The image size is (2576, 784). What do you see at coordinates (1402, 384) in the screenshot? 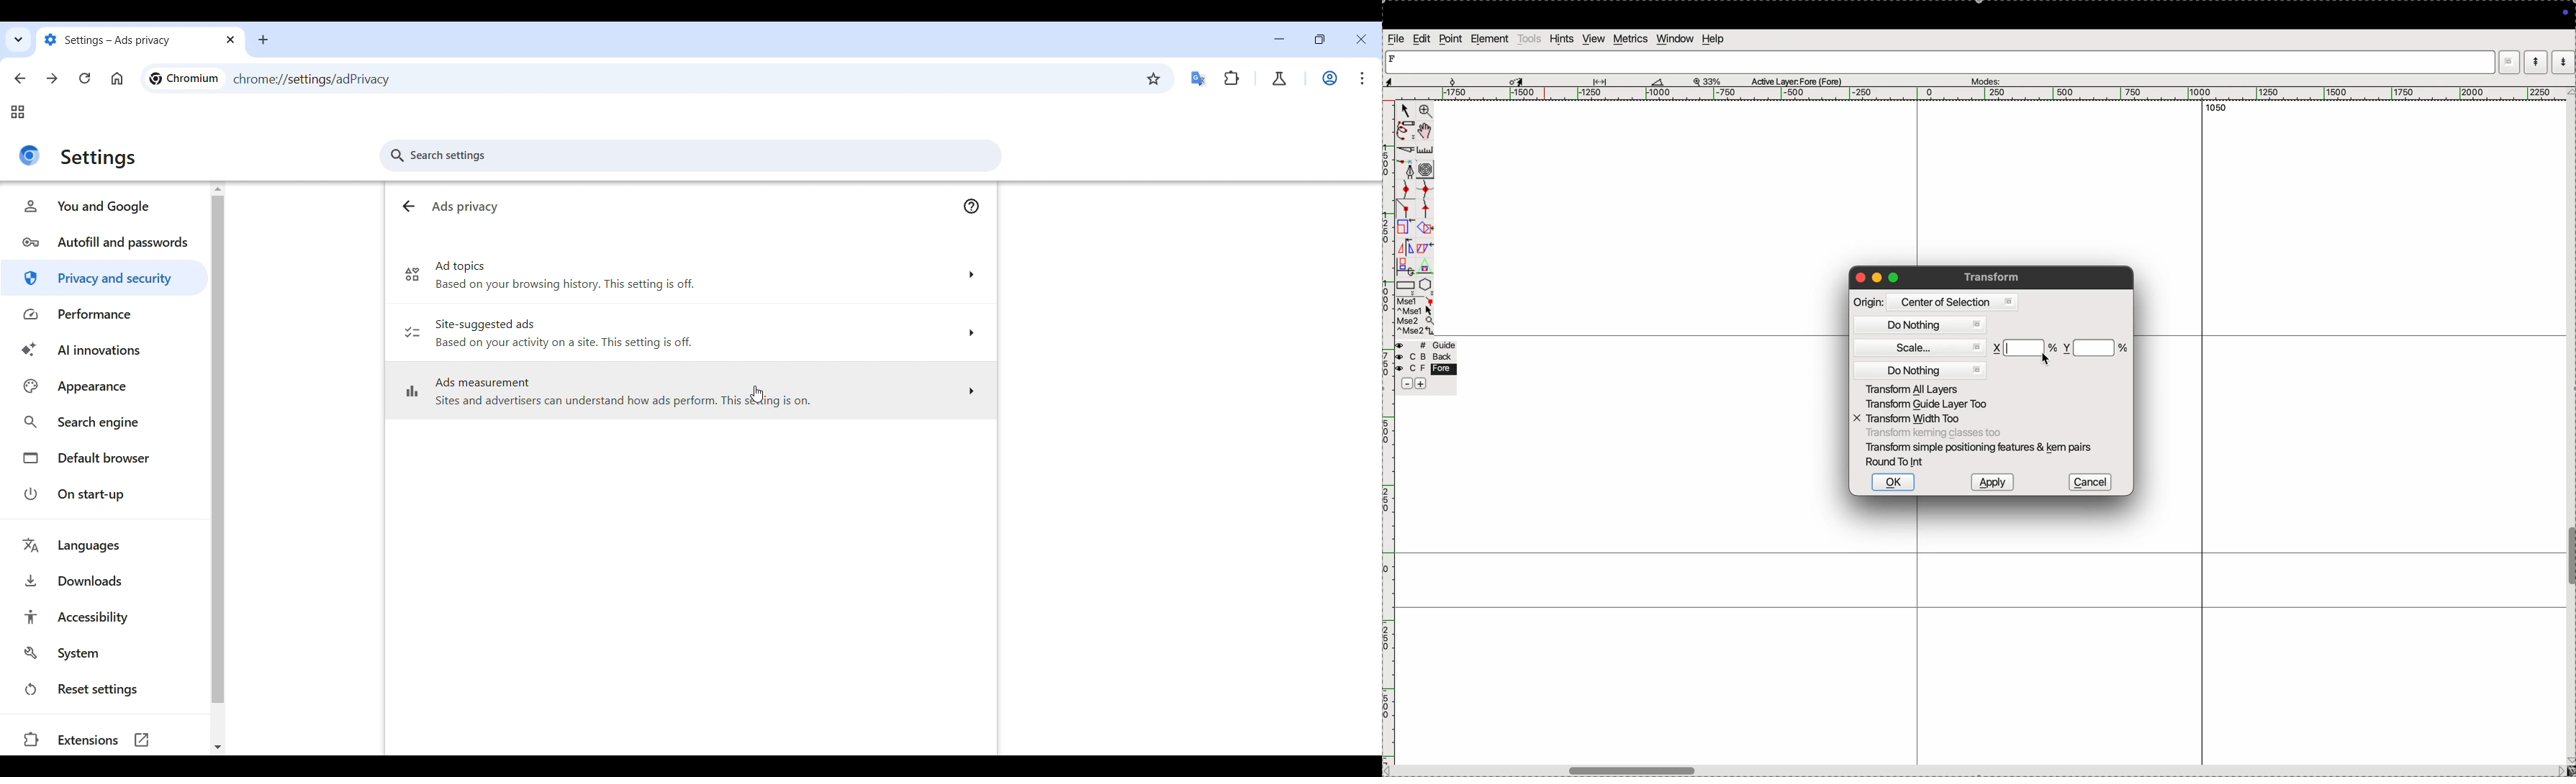
I see `sbubtract` at bounding box center [1402, 384].